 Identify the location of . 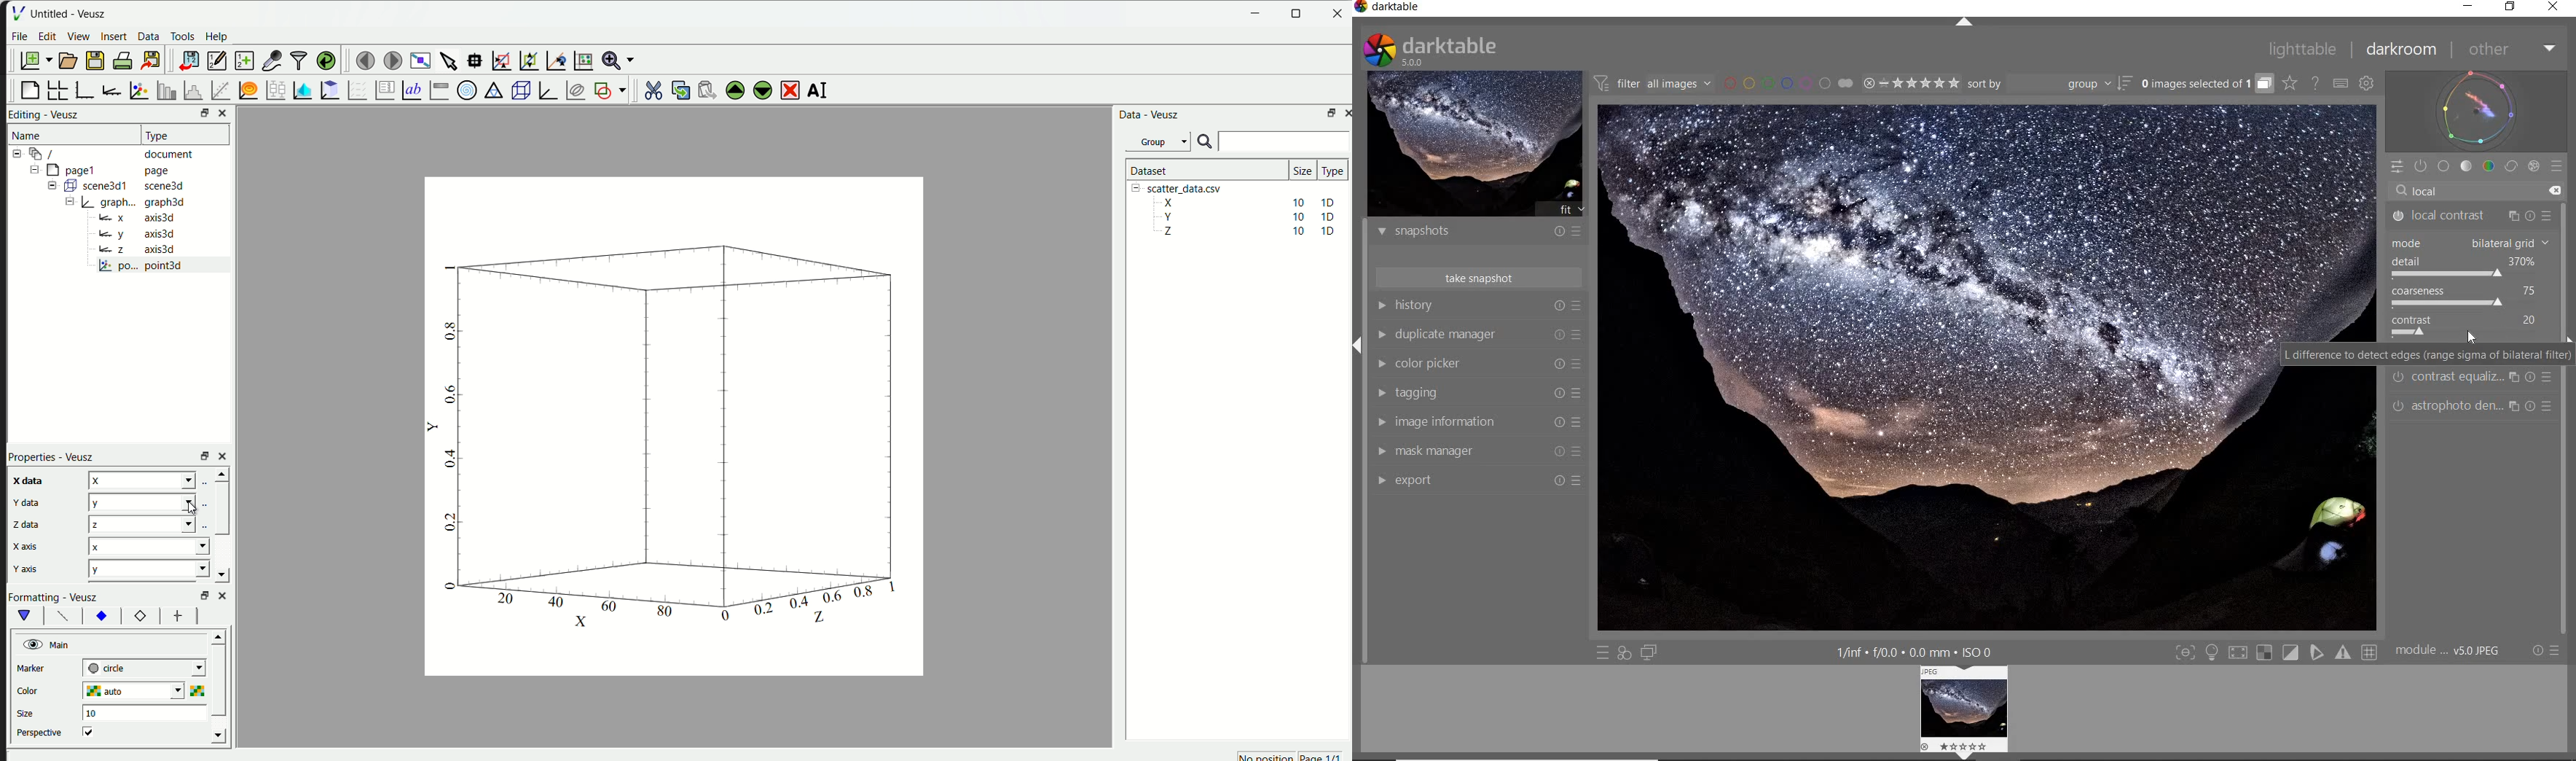
(203, 594).